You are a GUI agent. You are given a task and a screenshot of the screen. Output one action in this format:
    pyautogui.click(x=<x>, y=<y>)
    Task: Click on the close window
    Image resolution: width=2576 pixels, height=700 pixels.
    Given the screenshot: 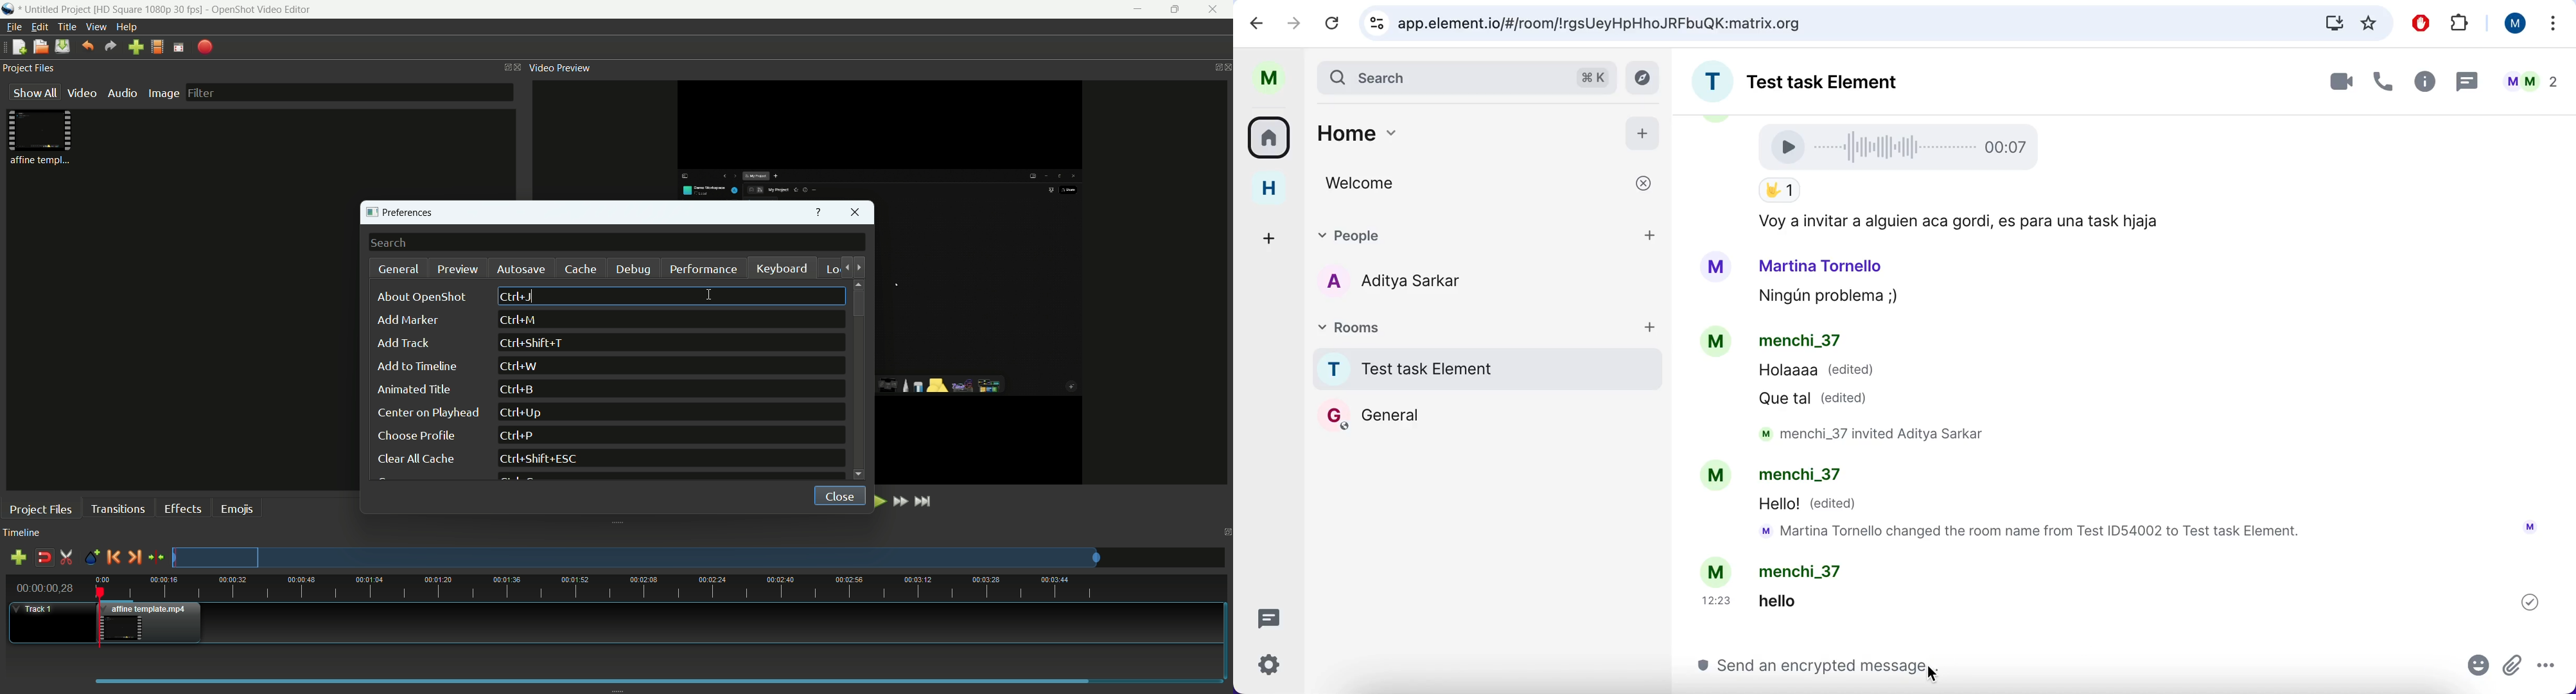 What is the action you would take?
    pyautogui.click(x=856, y=214)
    